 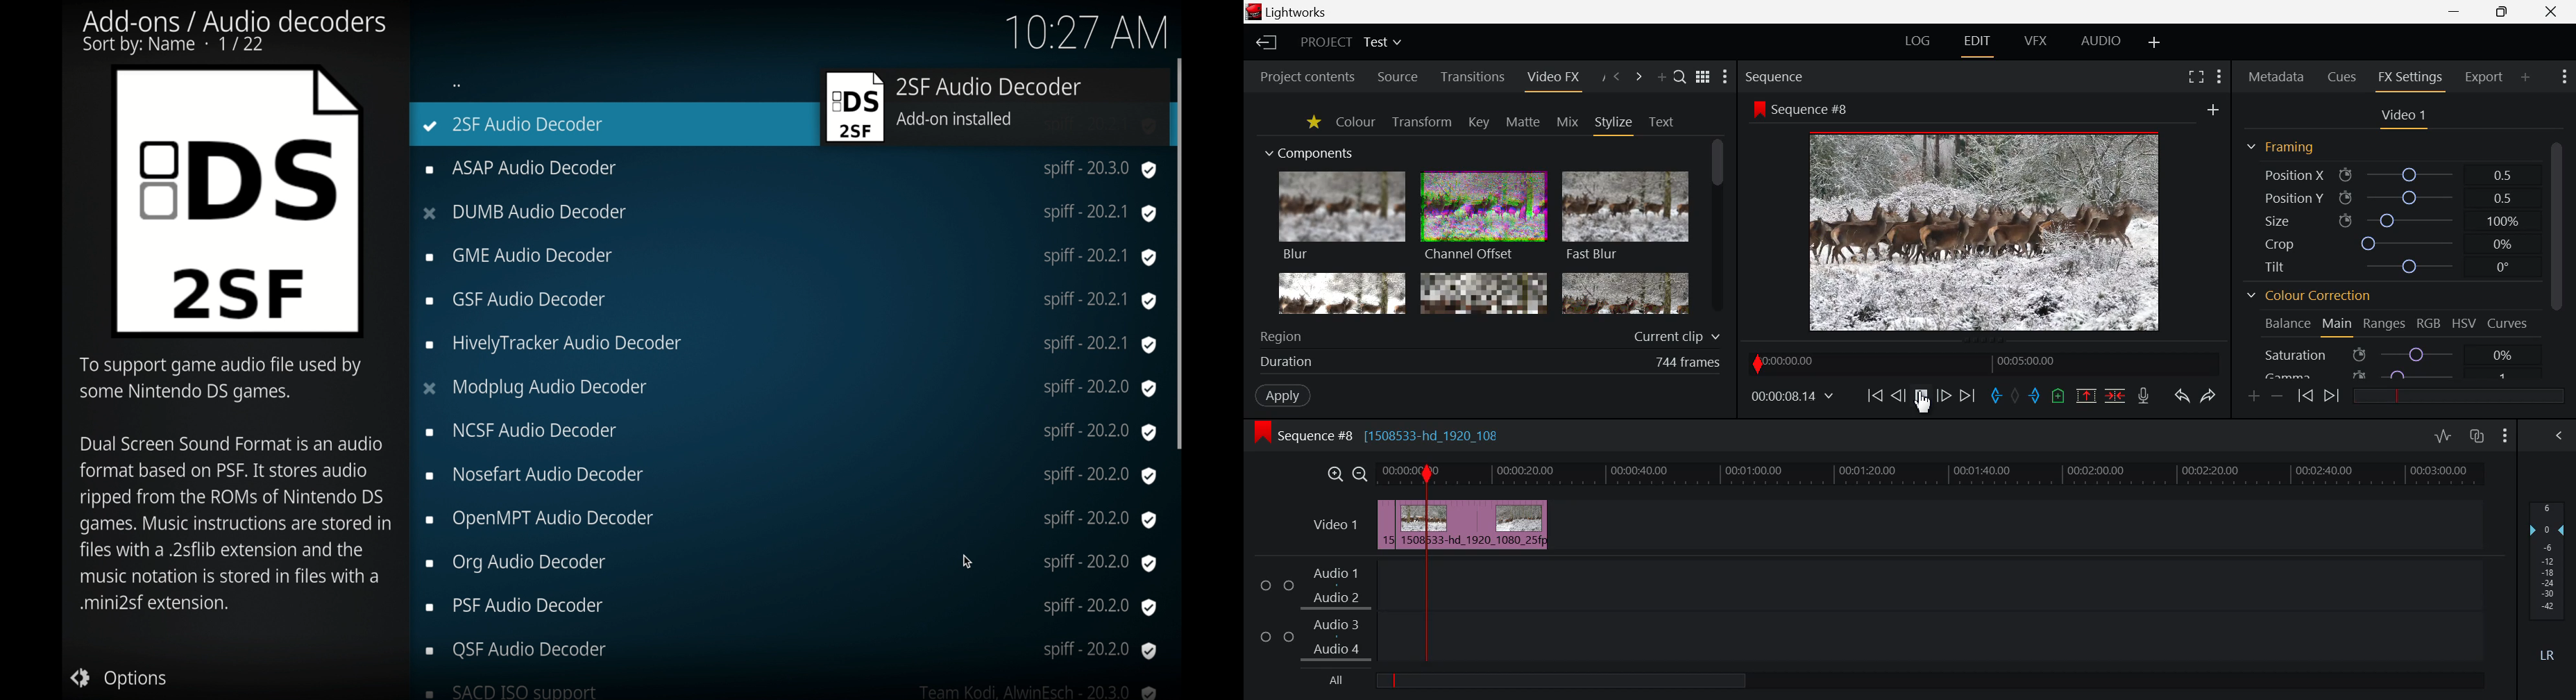 What do you see at coordinates (119, 677) in the screenshot?
I see `options` at bounding box center [119, 677].